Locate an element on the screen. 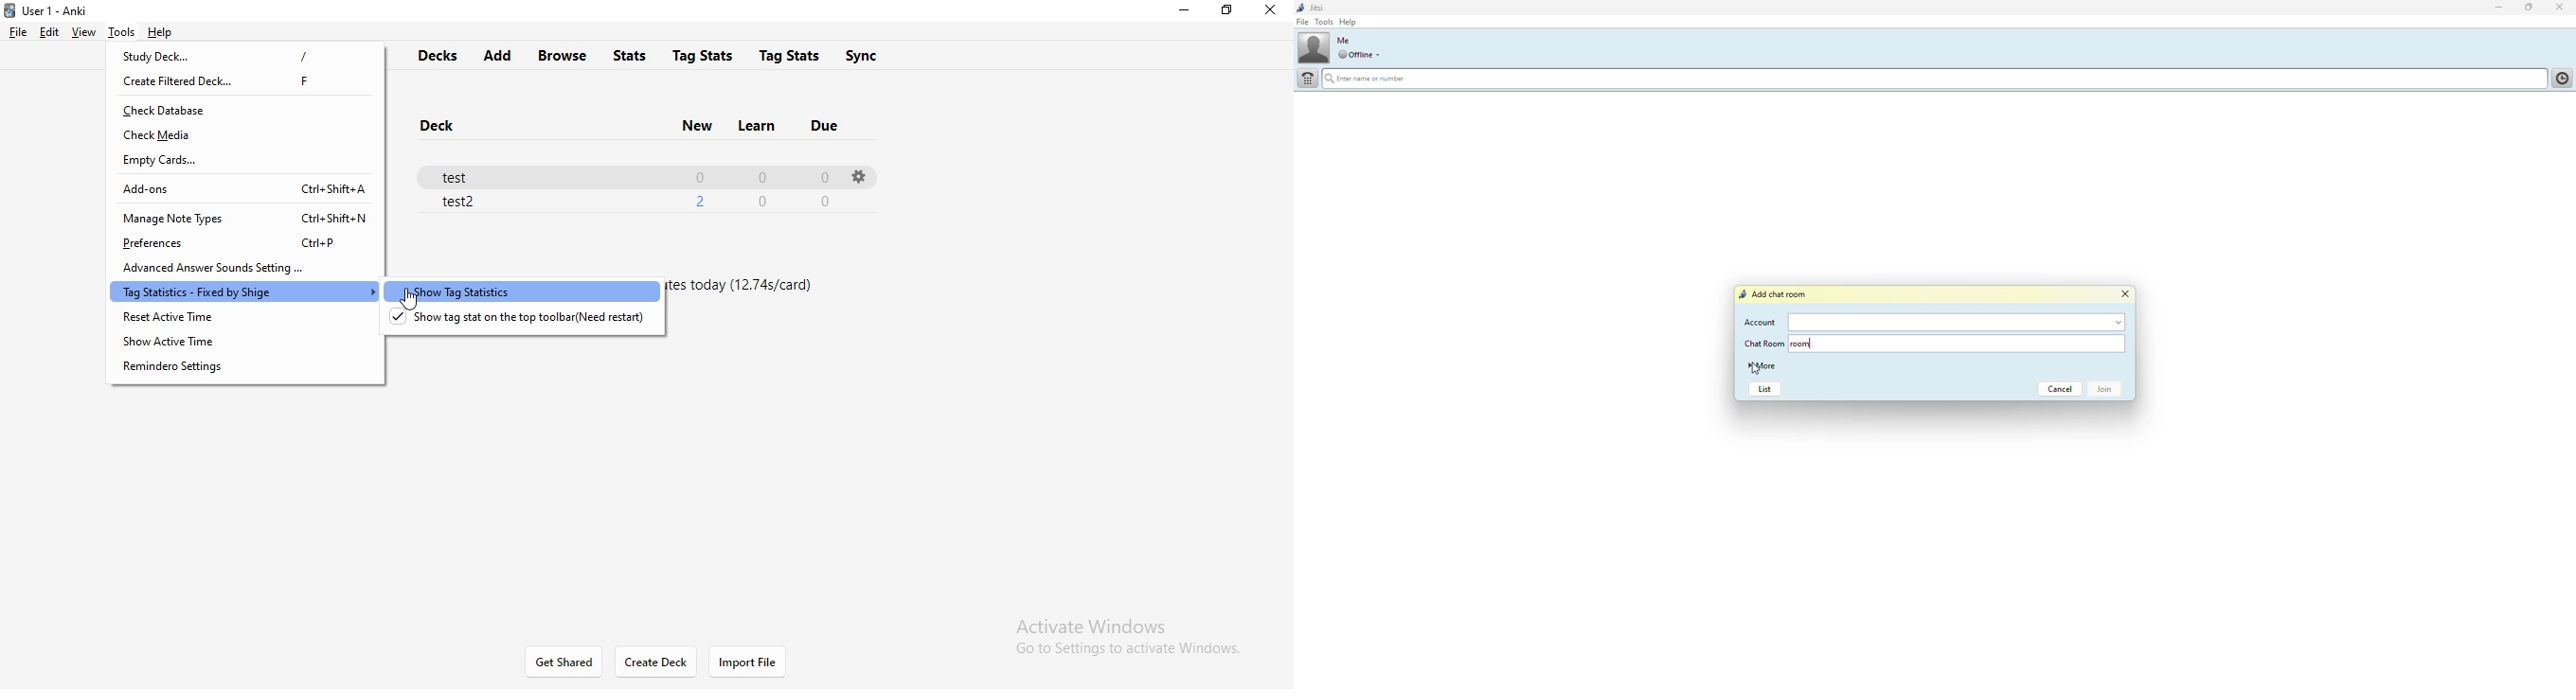  sync is located at coordinates (865, 55).